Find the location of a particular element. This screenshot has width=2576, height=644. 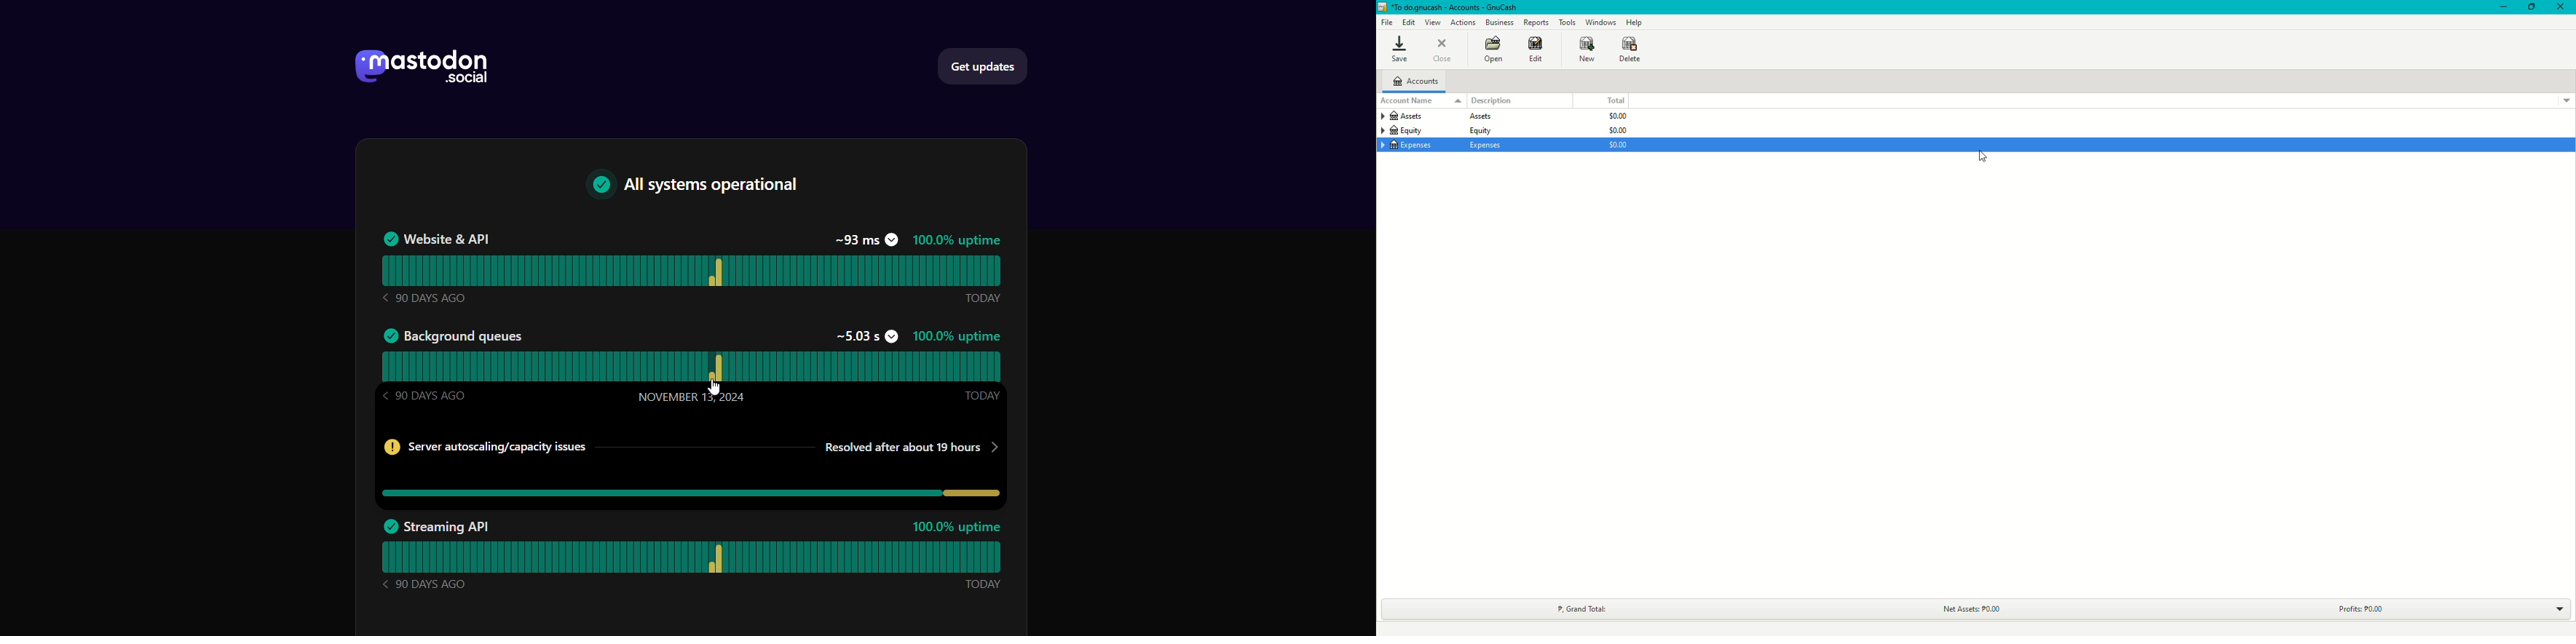

Assets is located at coordinates (1435, 118).